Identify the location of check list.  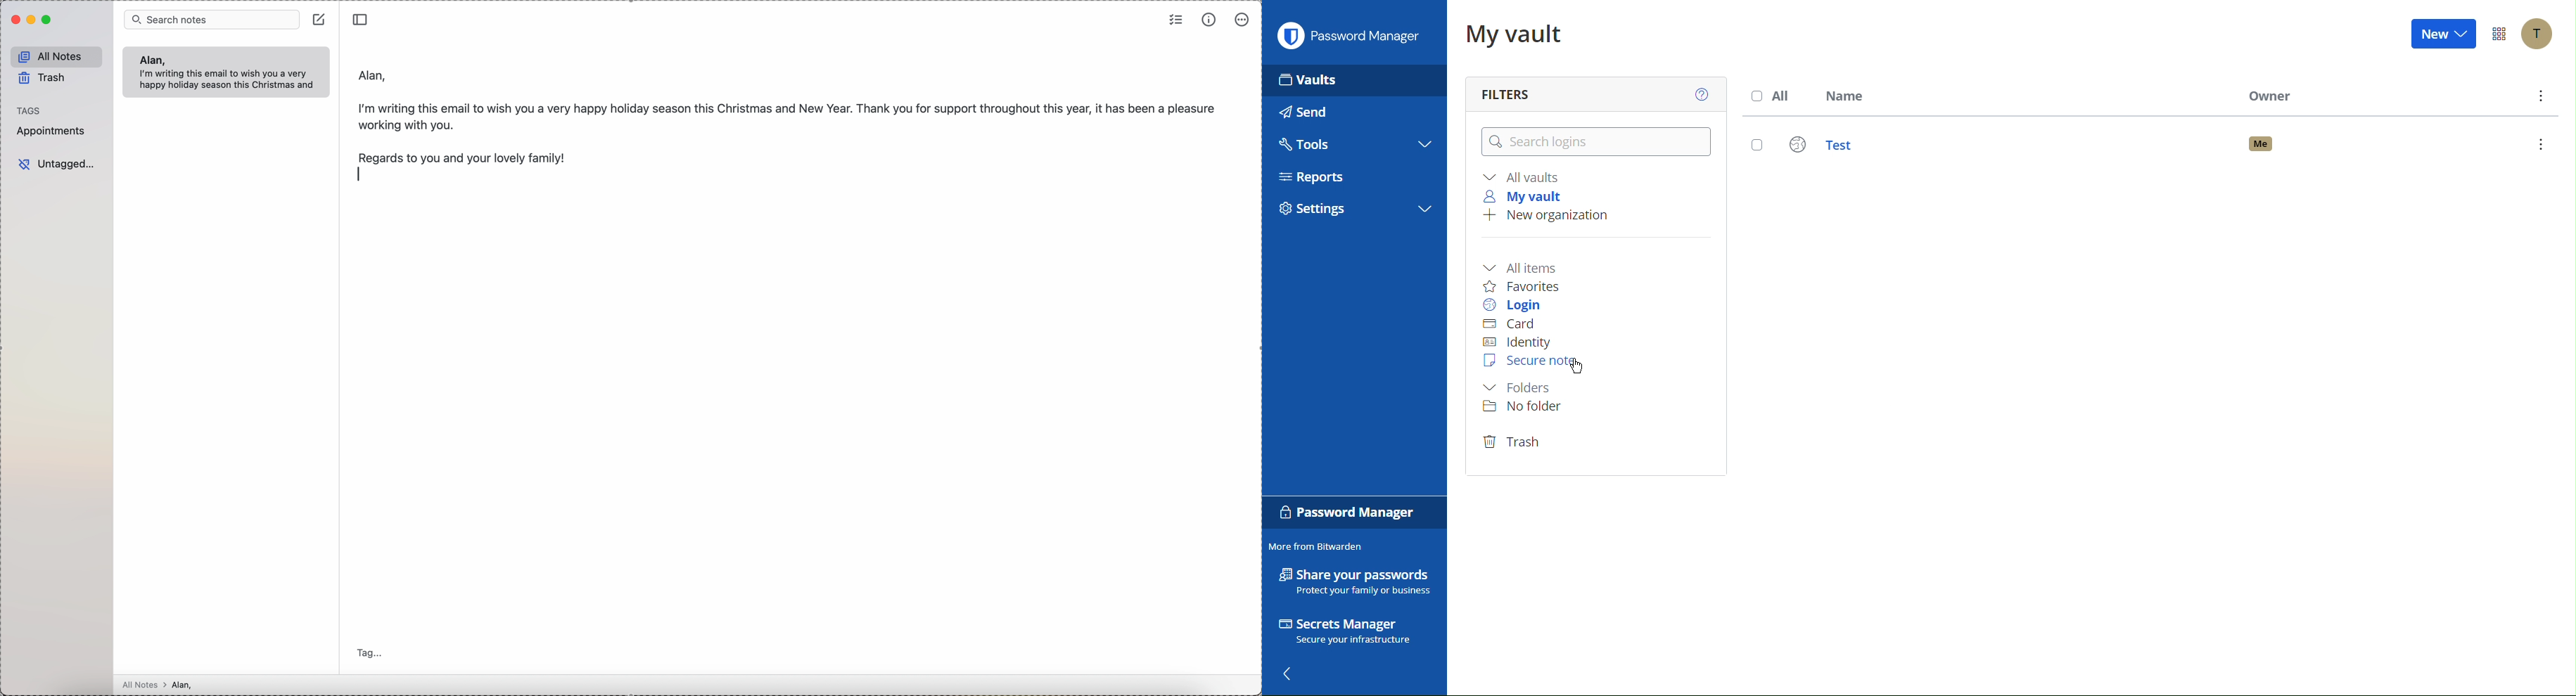
(1176, 18).